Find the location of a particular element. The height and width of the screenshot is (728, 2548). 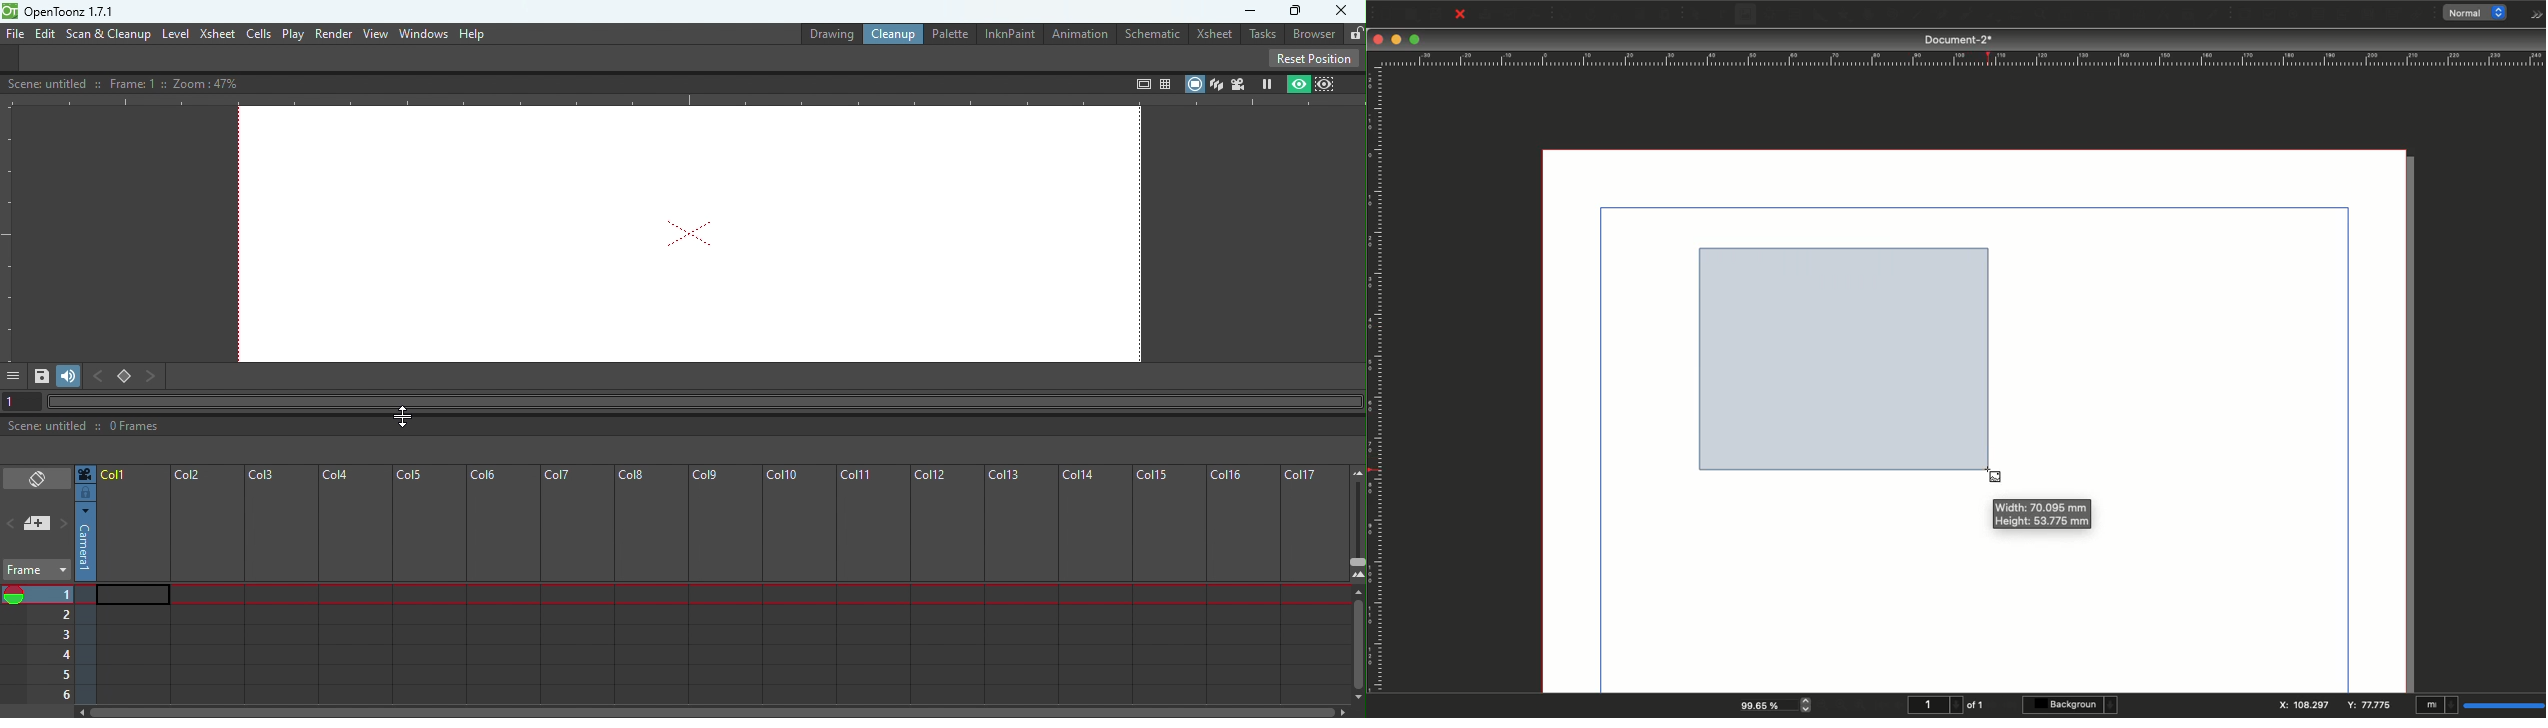

Schematic is located at coordinates (1155, 32).